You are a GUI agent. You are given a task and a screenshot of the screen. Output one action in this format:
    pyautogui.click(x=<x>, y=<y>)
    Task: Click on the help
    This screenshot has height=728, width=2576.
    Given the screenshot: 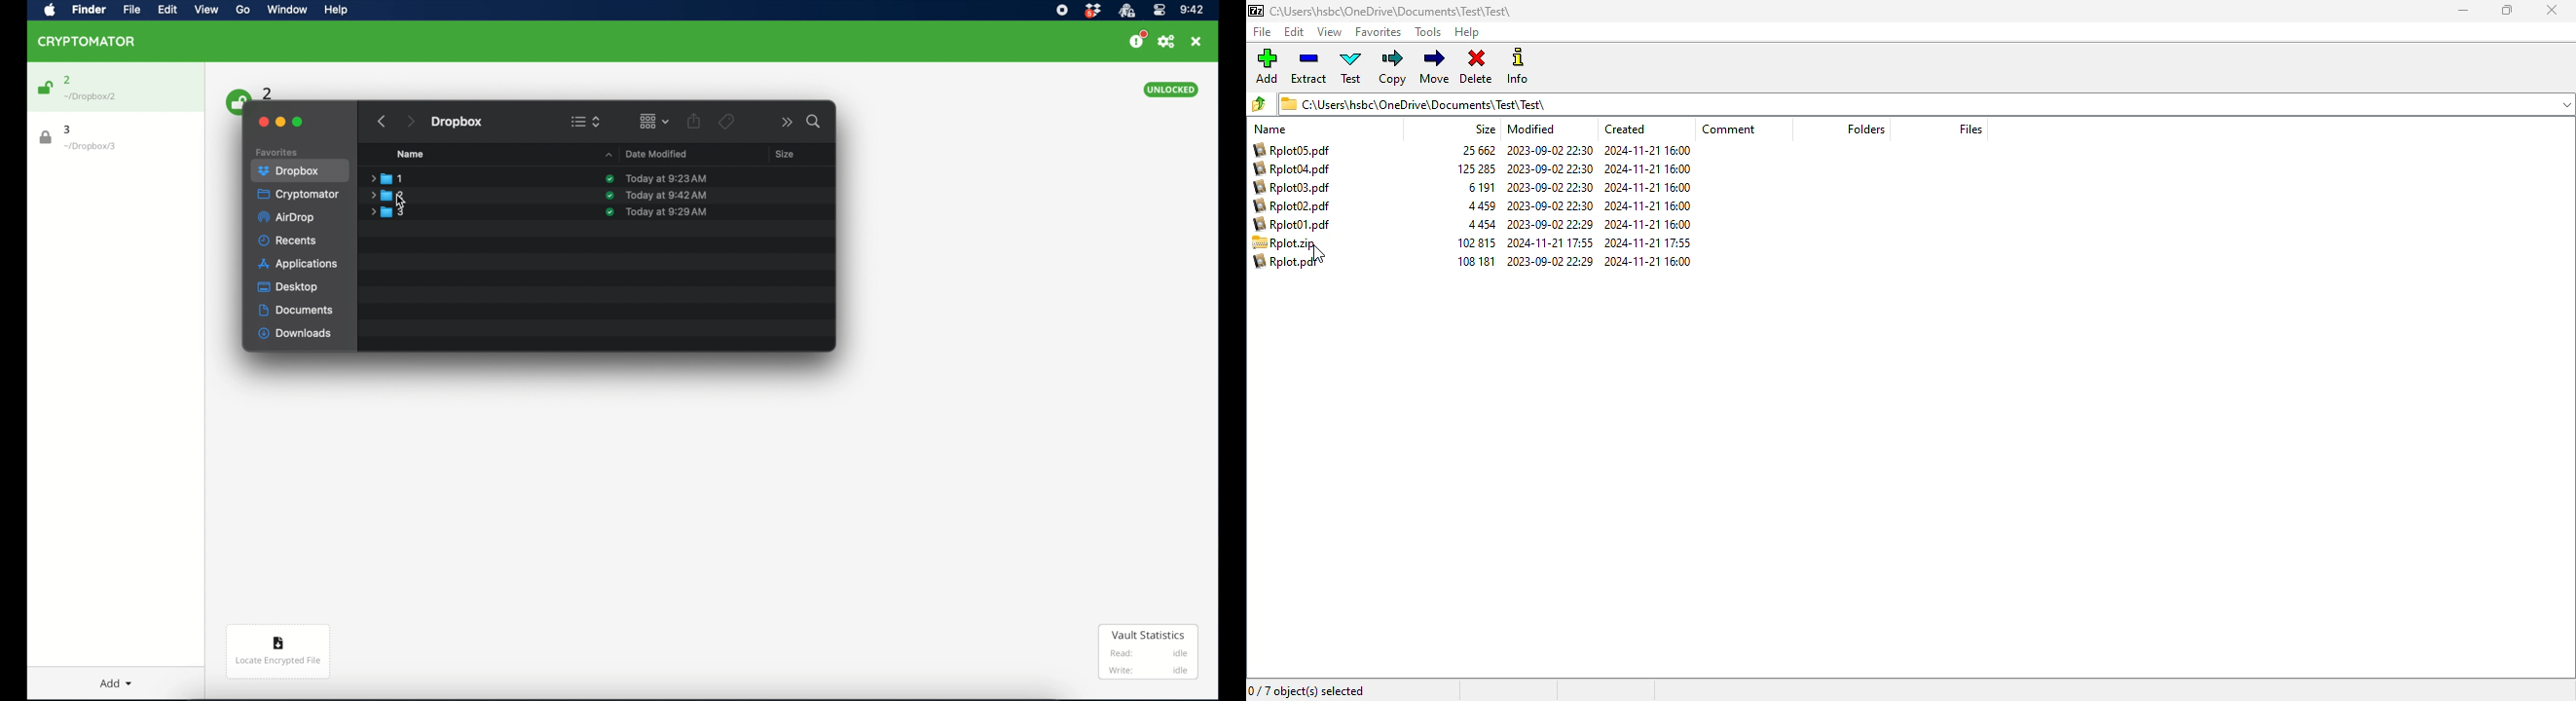 What is the action you would take?
    pyautogui.click(x=1467, y=32)
    